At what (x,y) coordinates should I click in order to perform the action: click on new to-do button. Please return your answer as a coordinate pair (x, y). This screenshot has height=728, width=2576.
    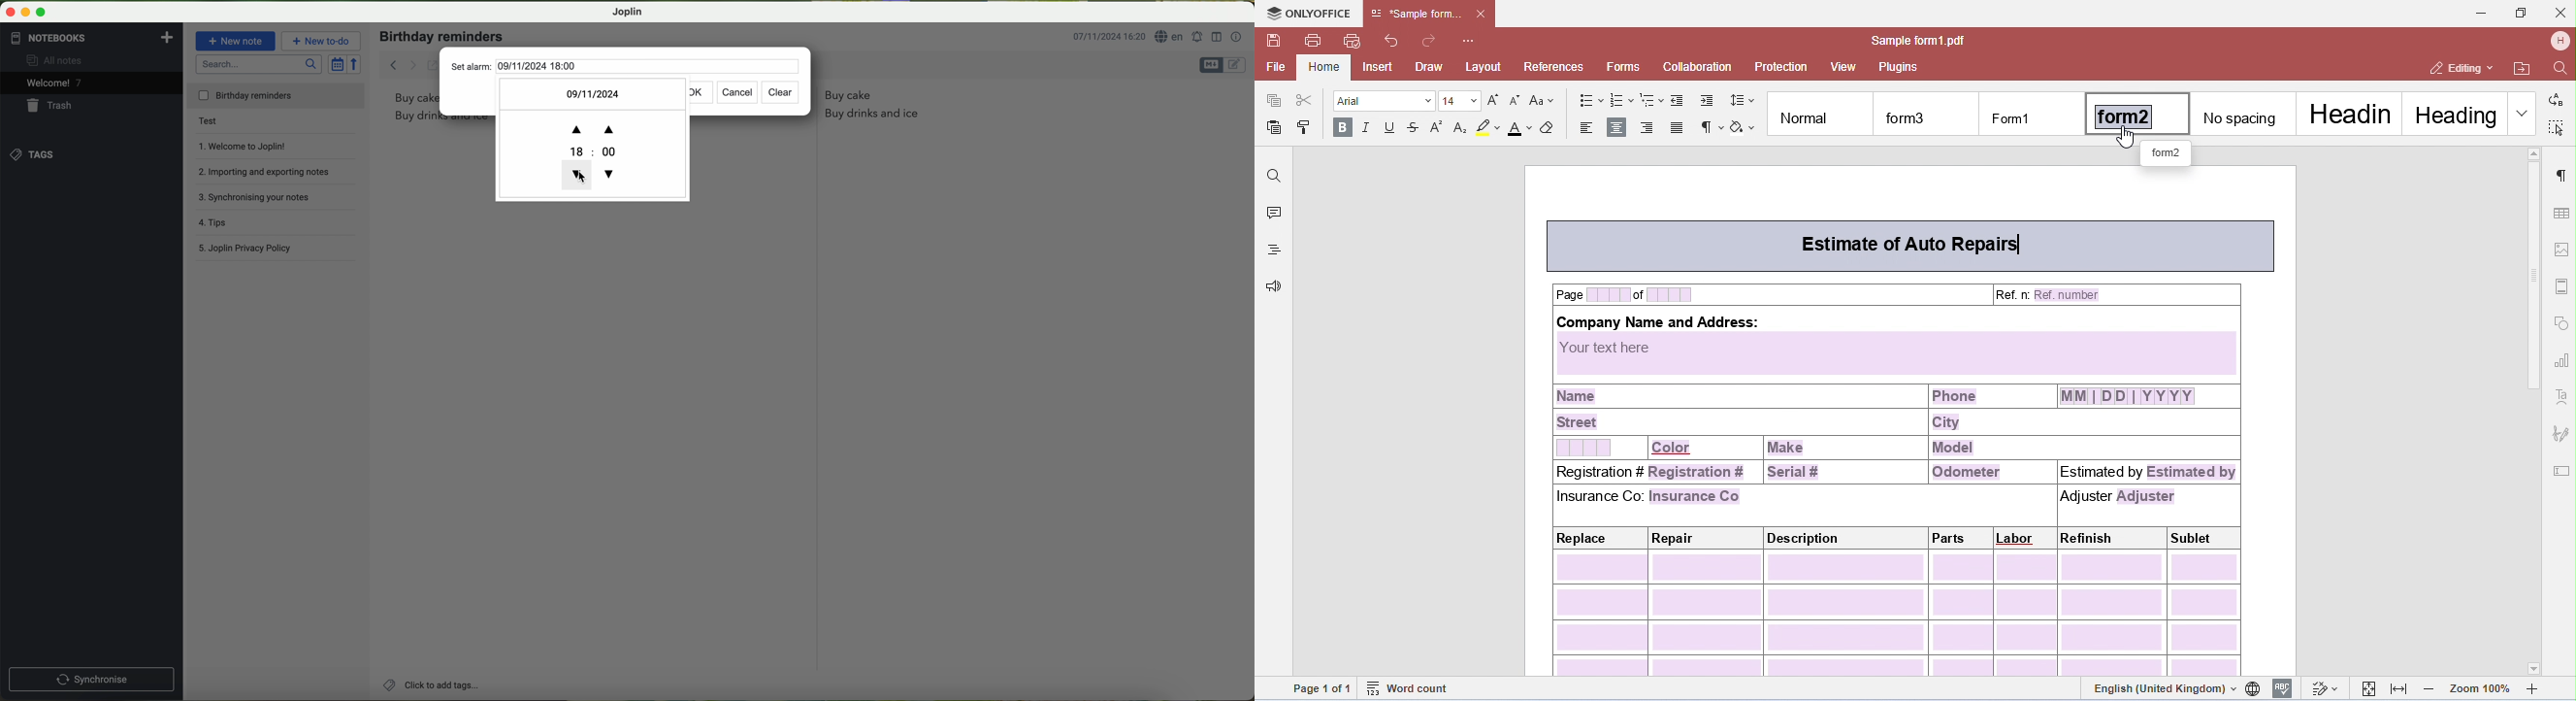
    Looking at the image, I should click on (322, 42).